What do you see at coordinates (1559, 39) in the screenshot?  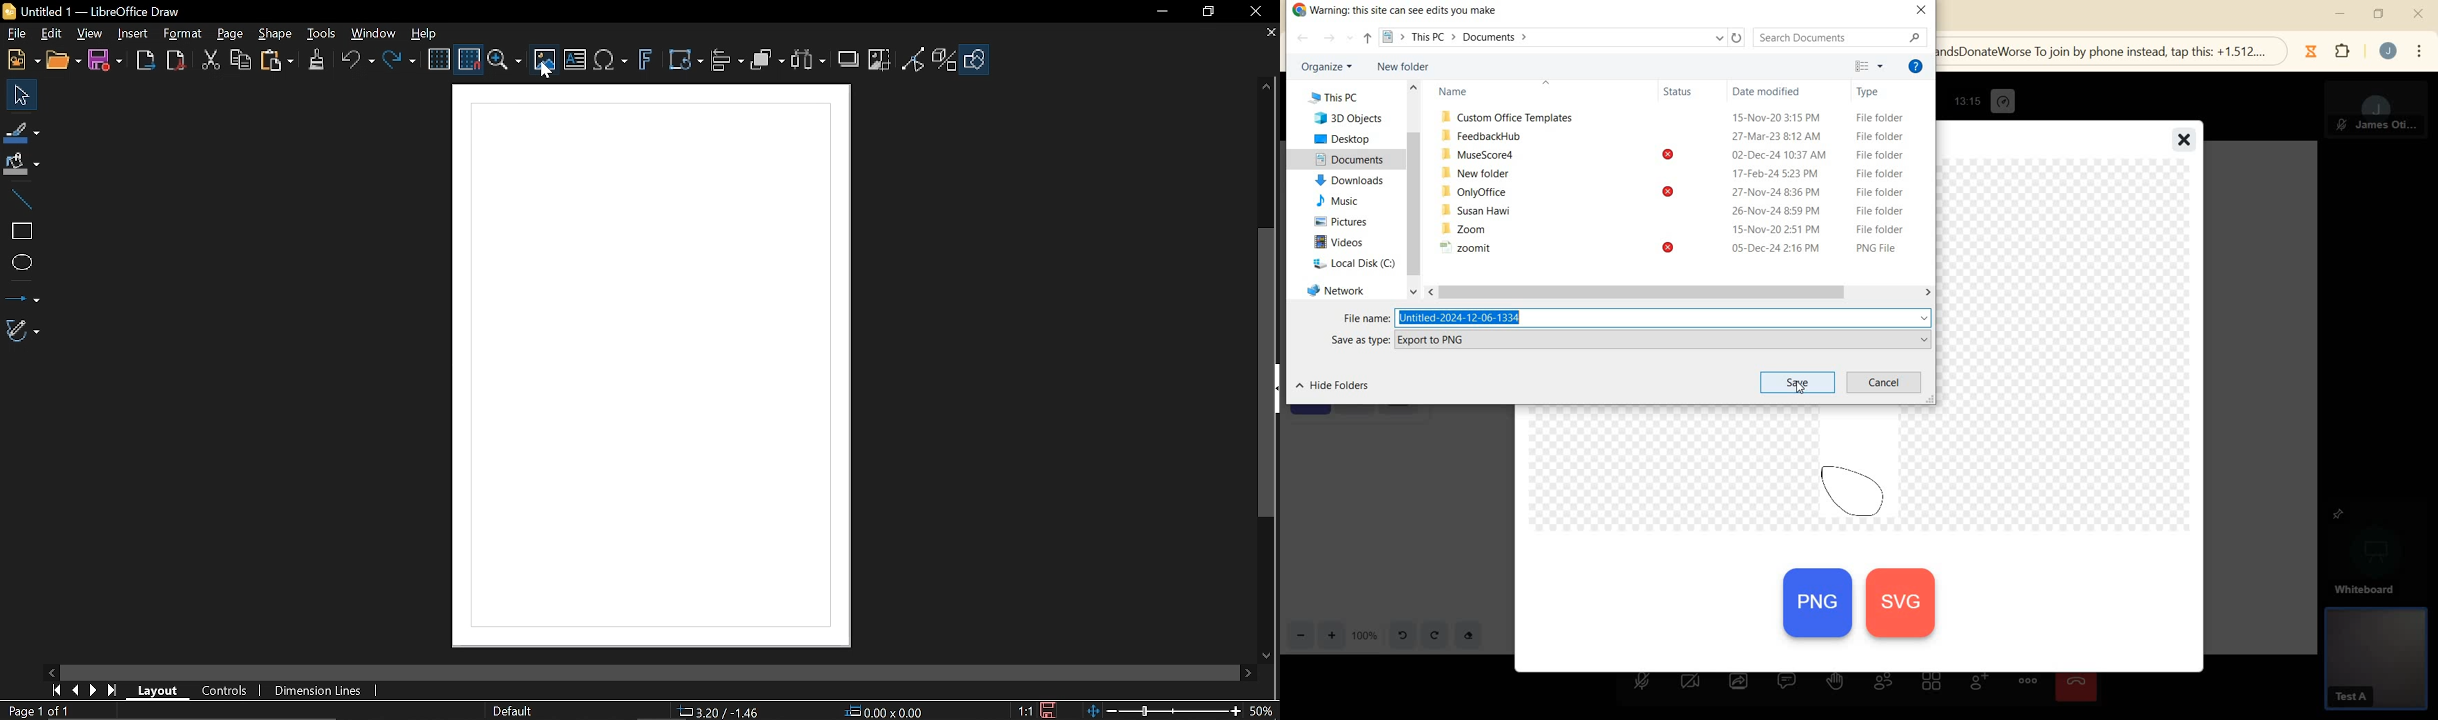 I see `This PC > Documents >` at bounding box center [1559, 39].